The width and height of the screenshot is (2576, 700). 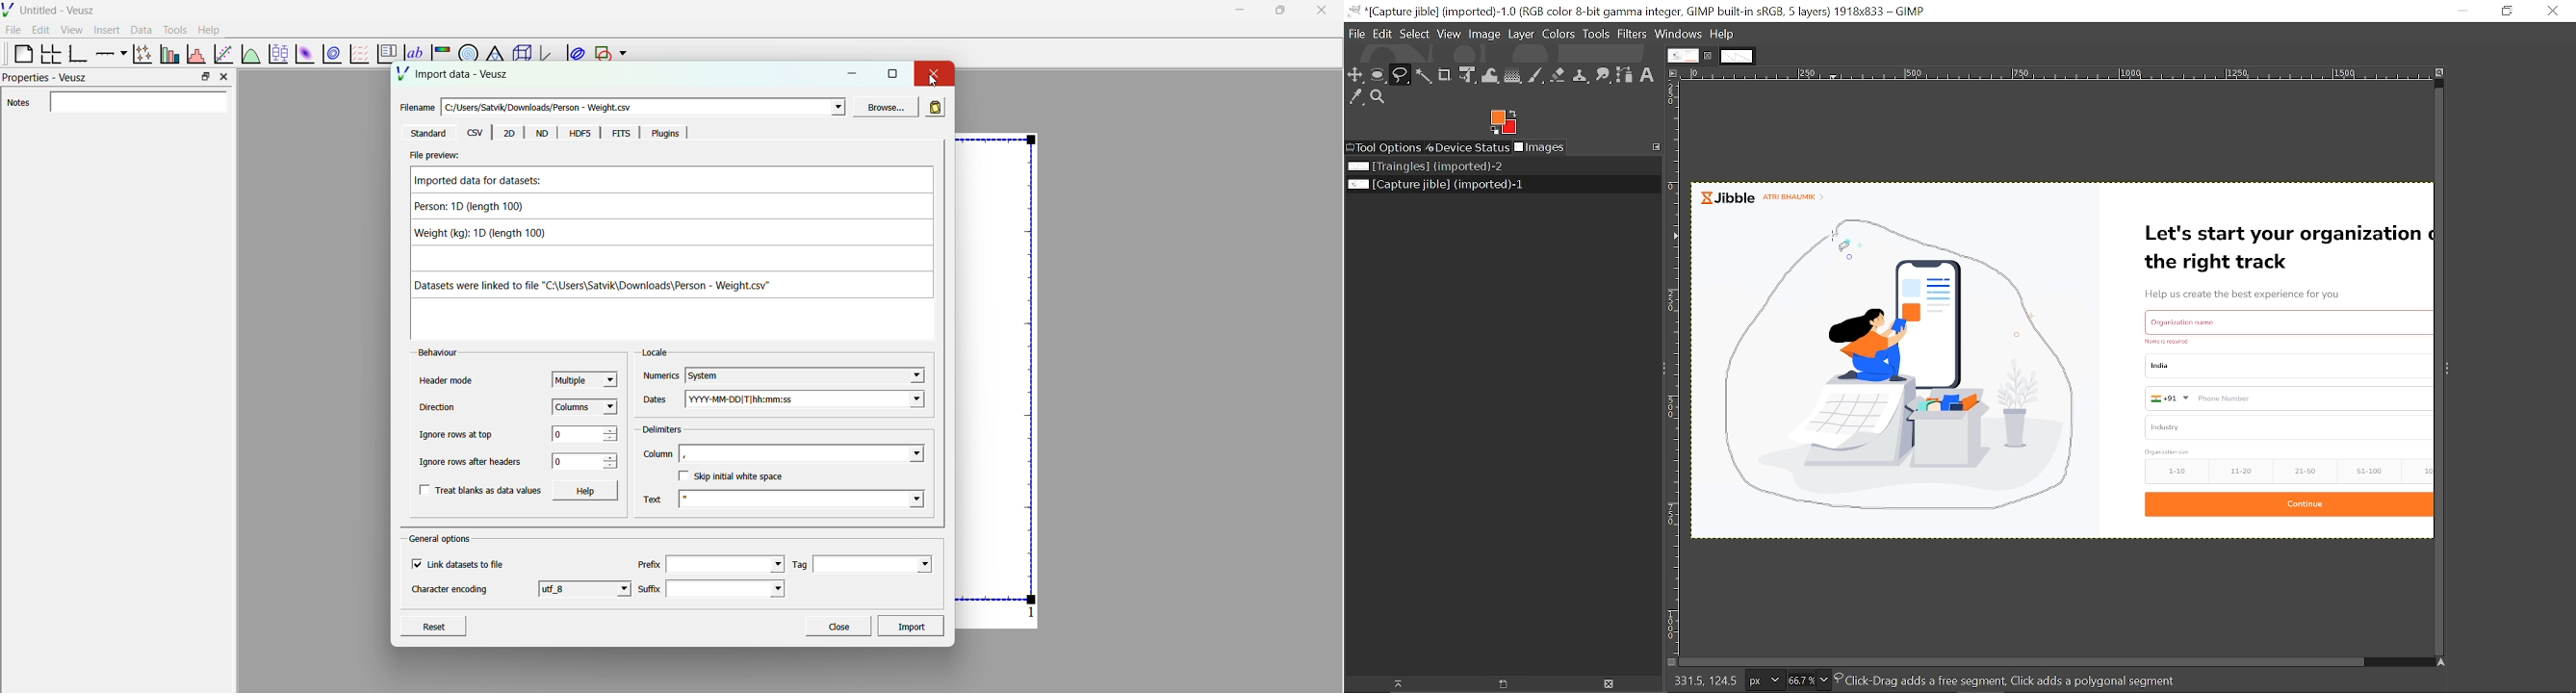 I want to click on Tag, so click(x=799, y=564).